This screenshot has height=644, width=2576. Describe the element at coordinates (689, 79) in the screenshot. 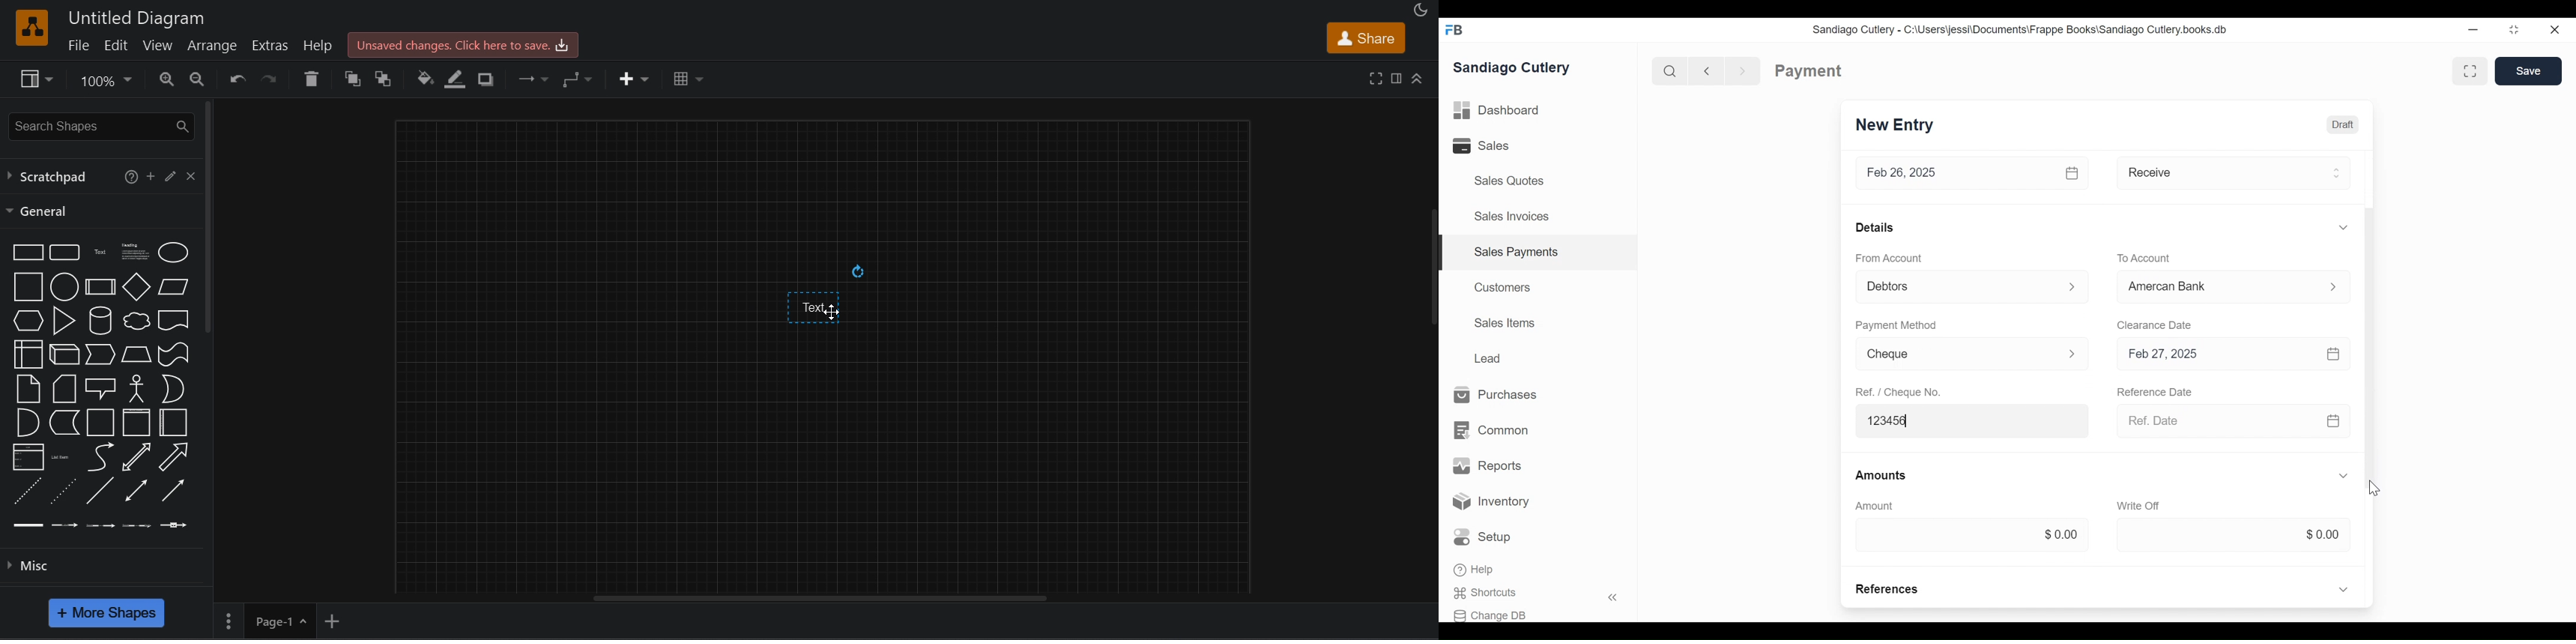

I see `table` at that location.